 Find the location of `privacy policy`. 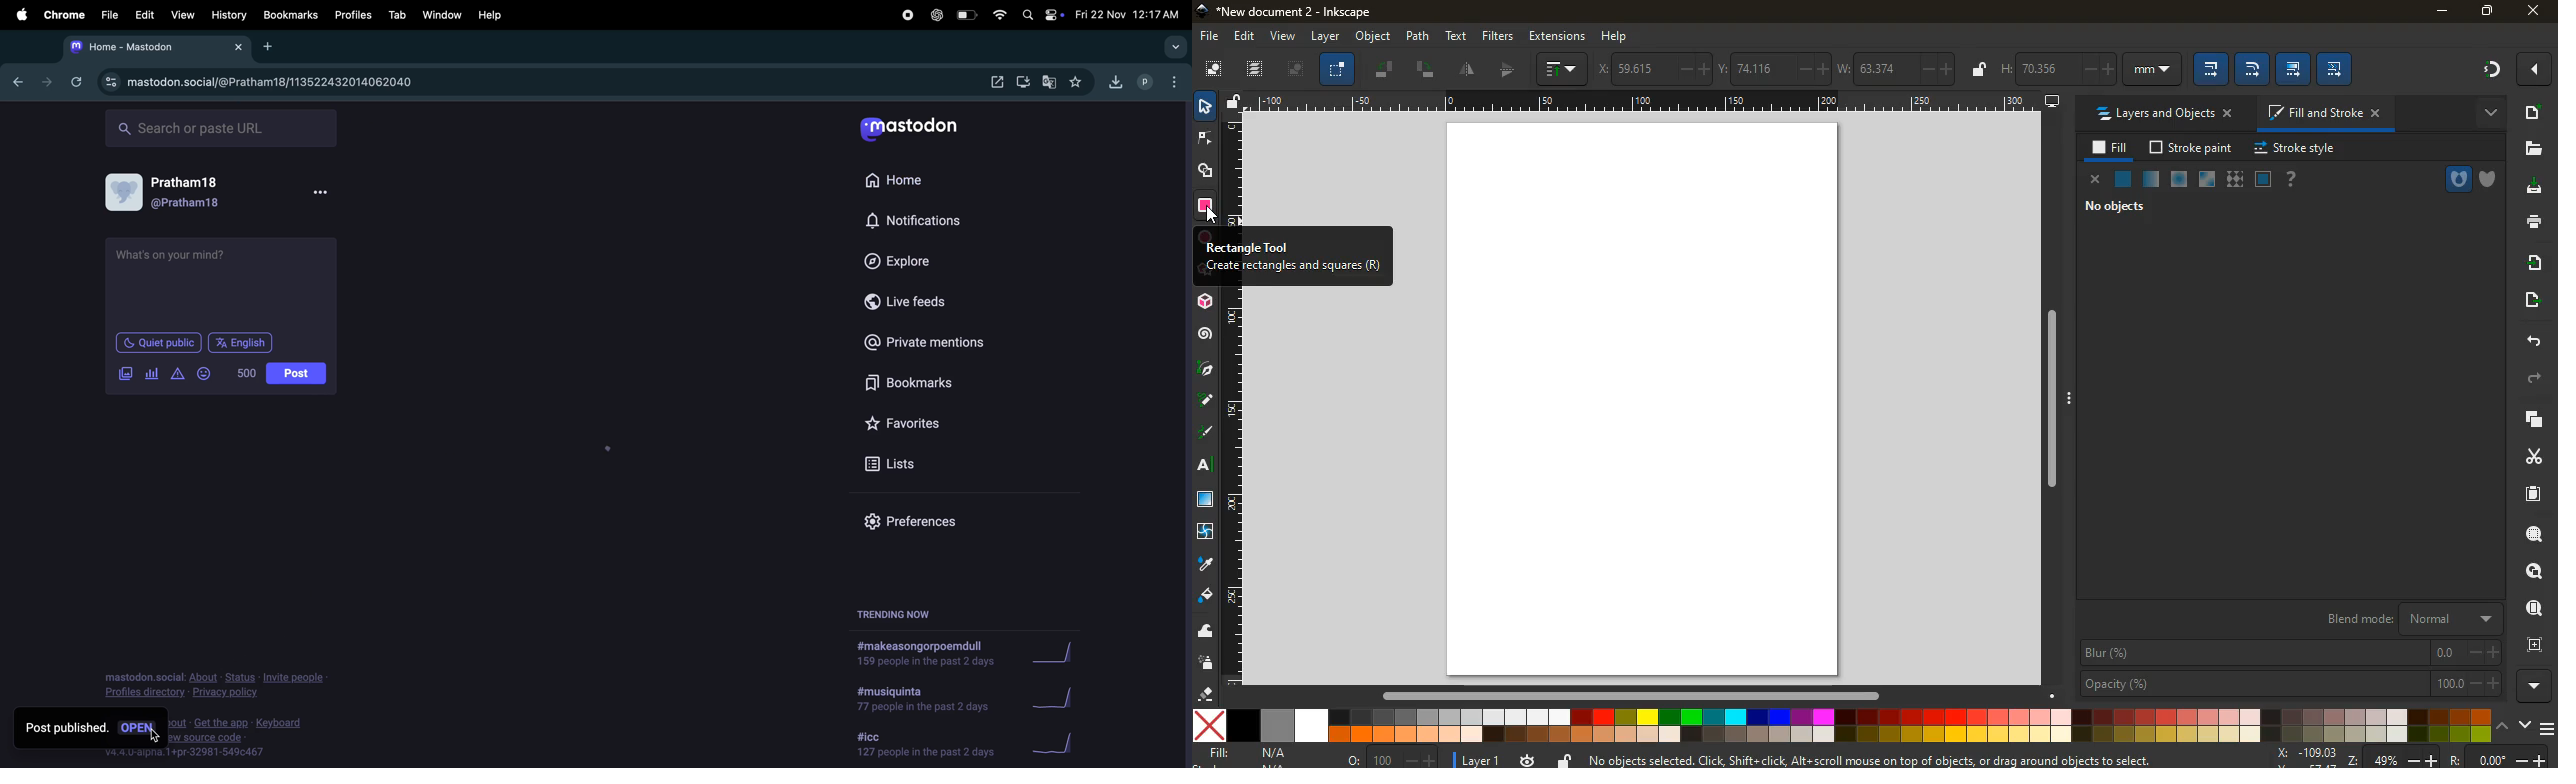

privacy policy is located at coordinates (209, 687).